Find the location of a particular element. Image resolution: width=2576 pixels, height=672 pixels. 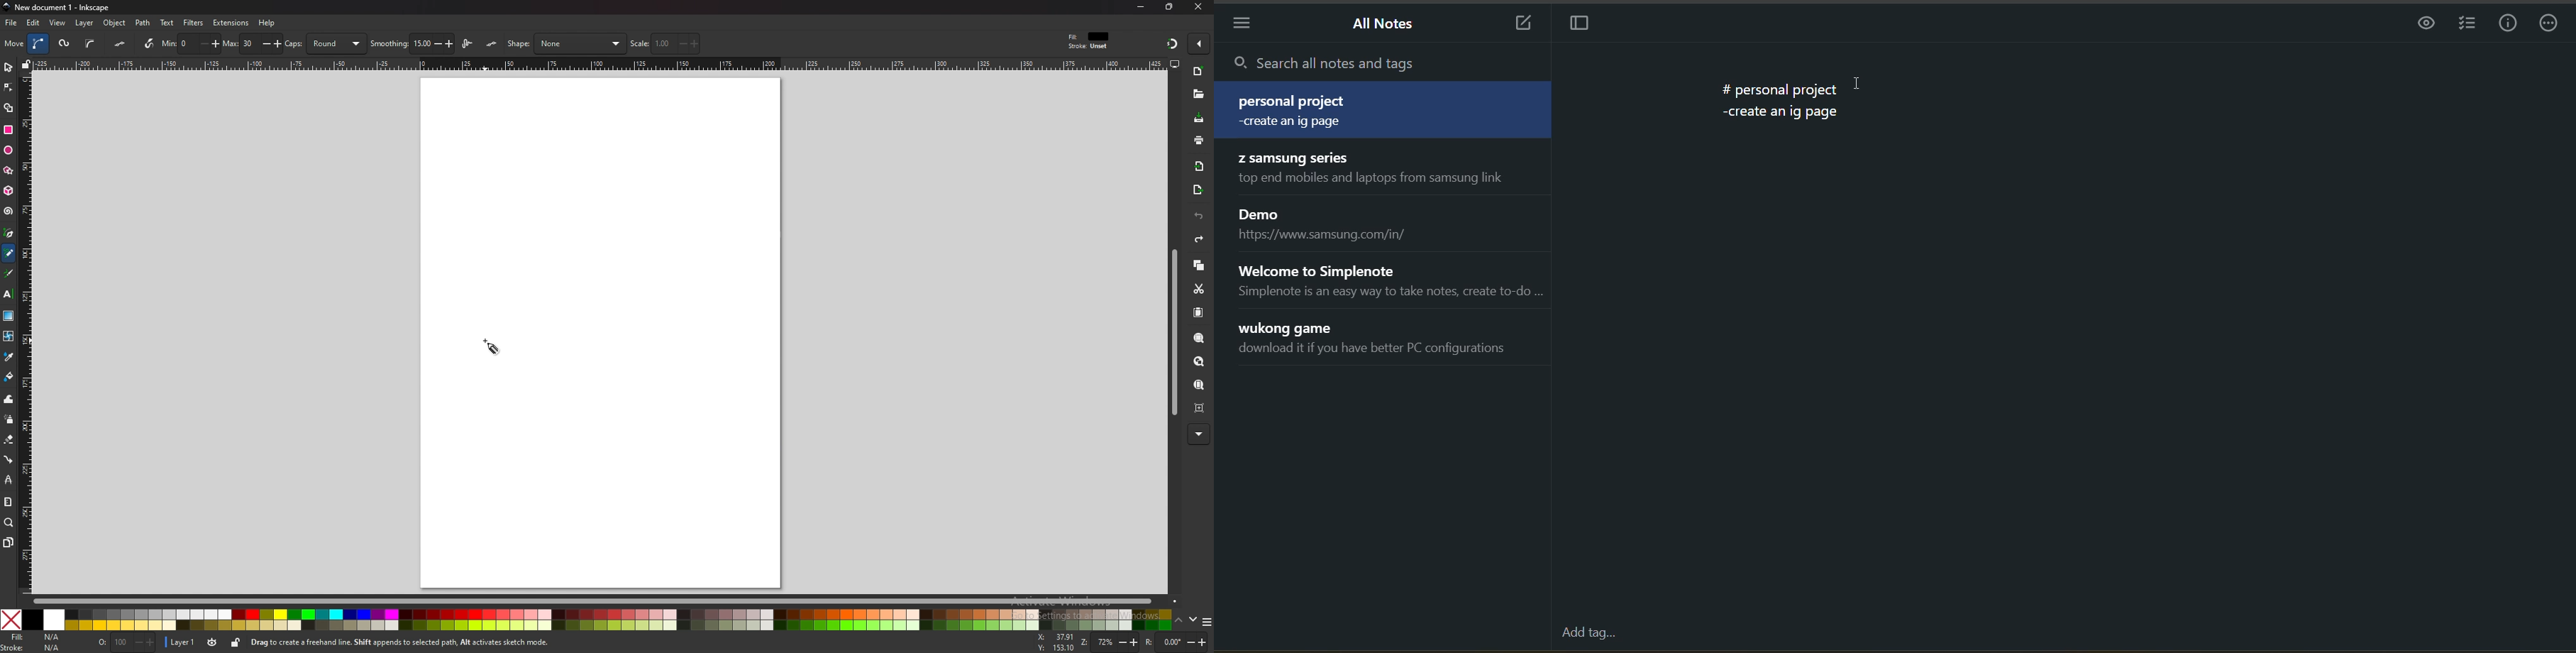

insert checklist is located at coordinates (2468, 25).